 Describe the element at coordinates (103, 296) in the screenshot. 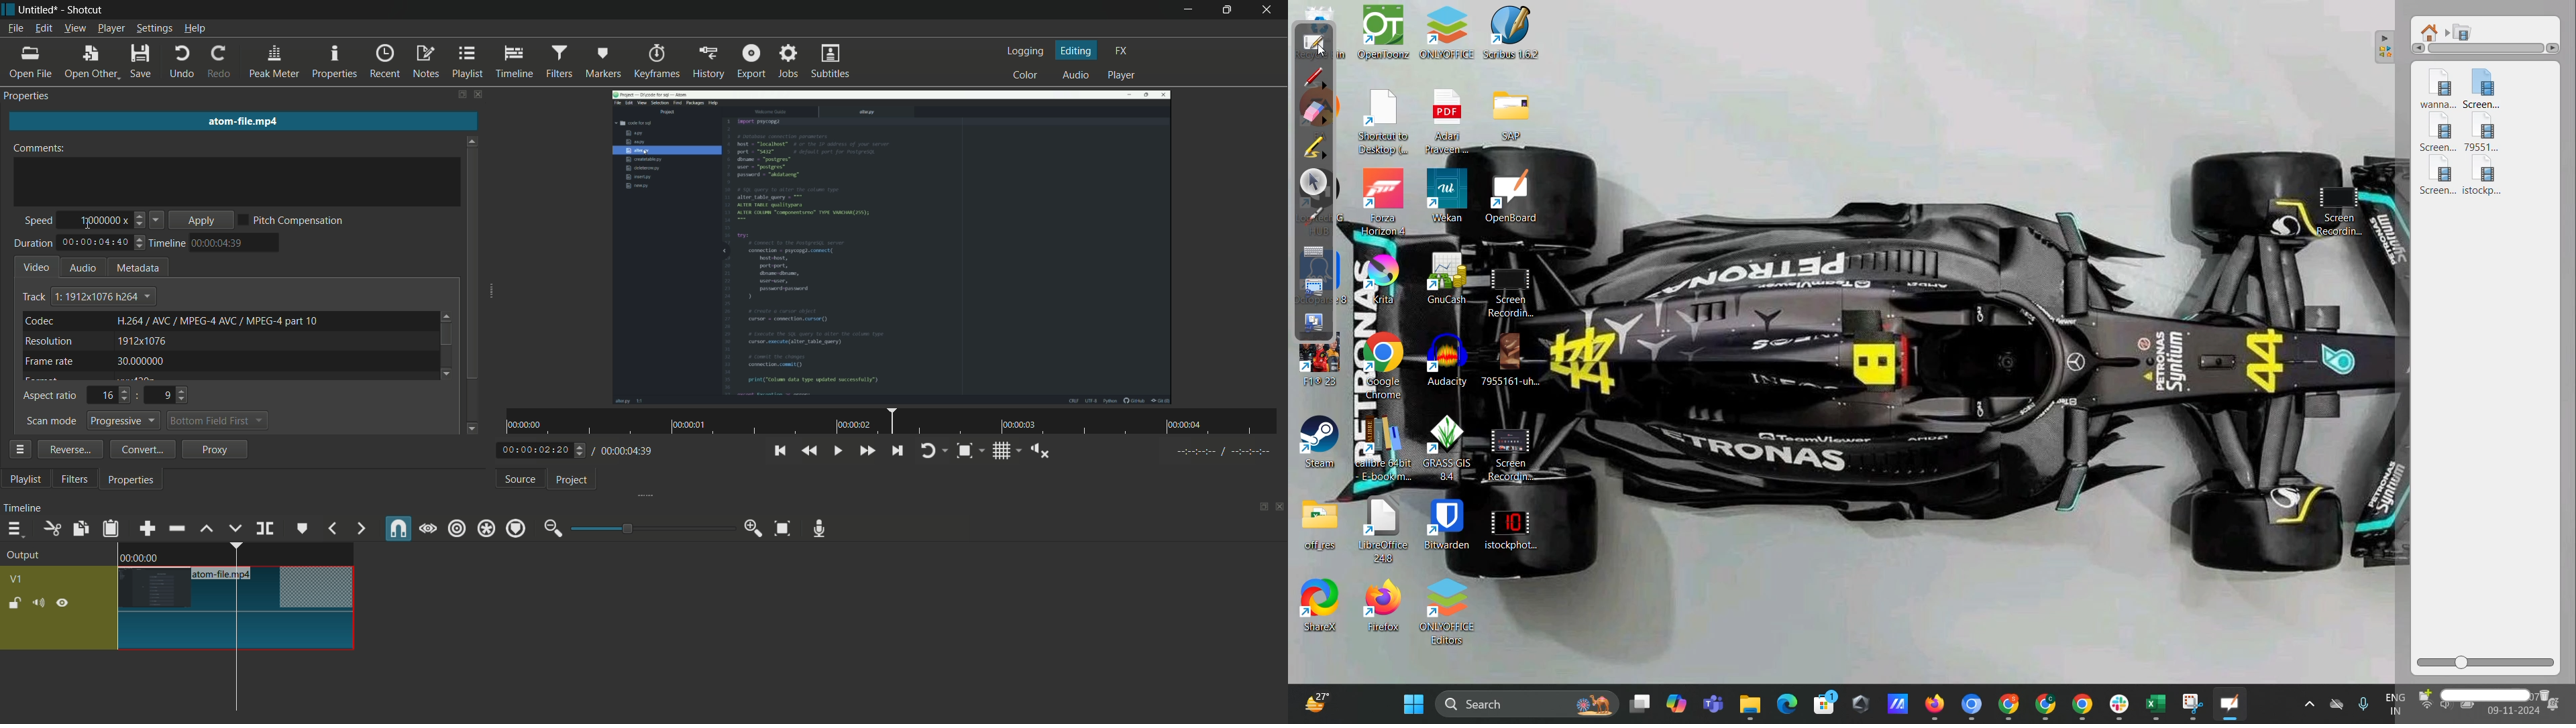

I see `text` at that location.